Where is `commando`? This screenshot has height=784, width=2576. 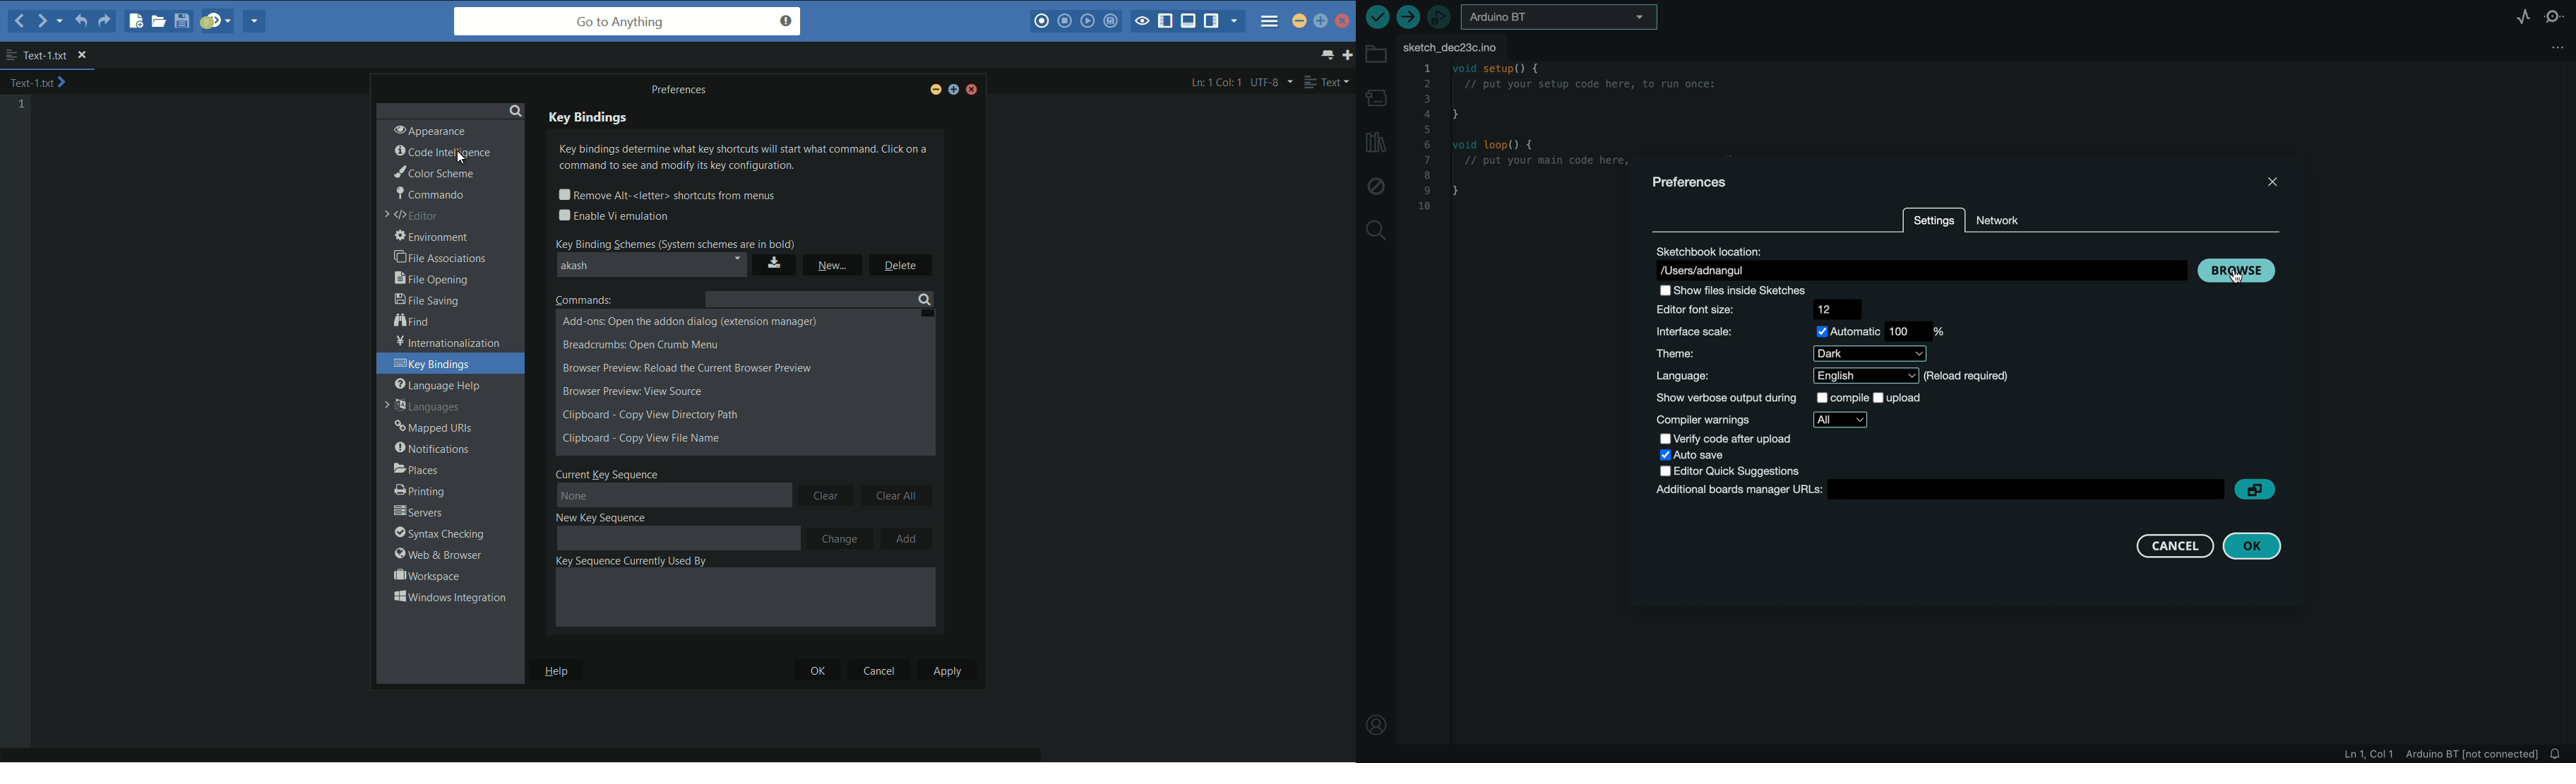 commando is located at coordinates (429, 193).